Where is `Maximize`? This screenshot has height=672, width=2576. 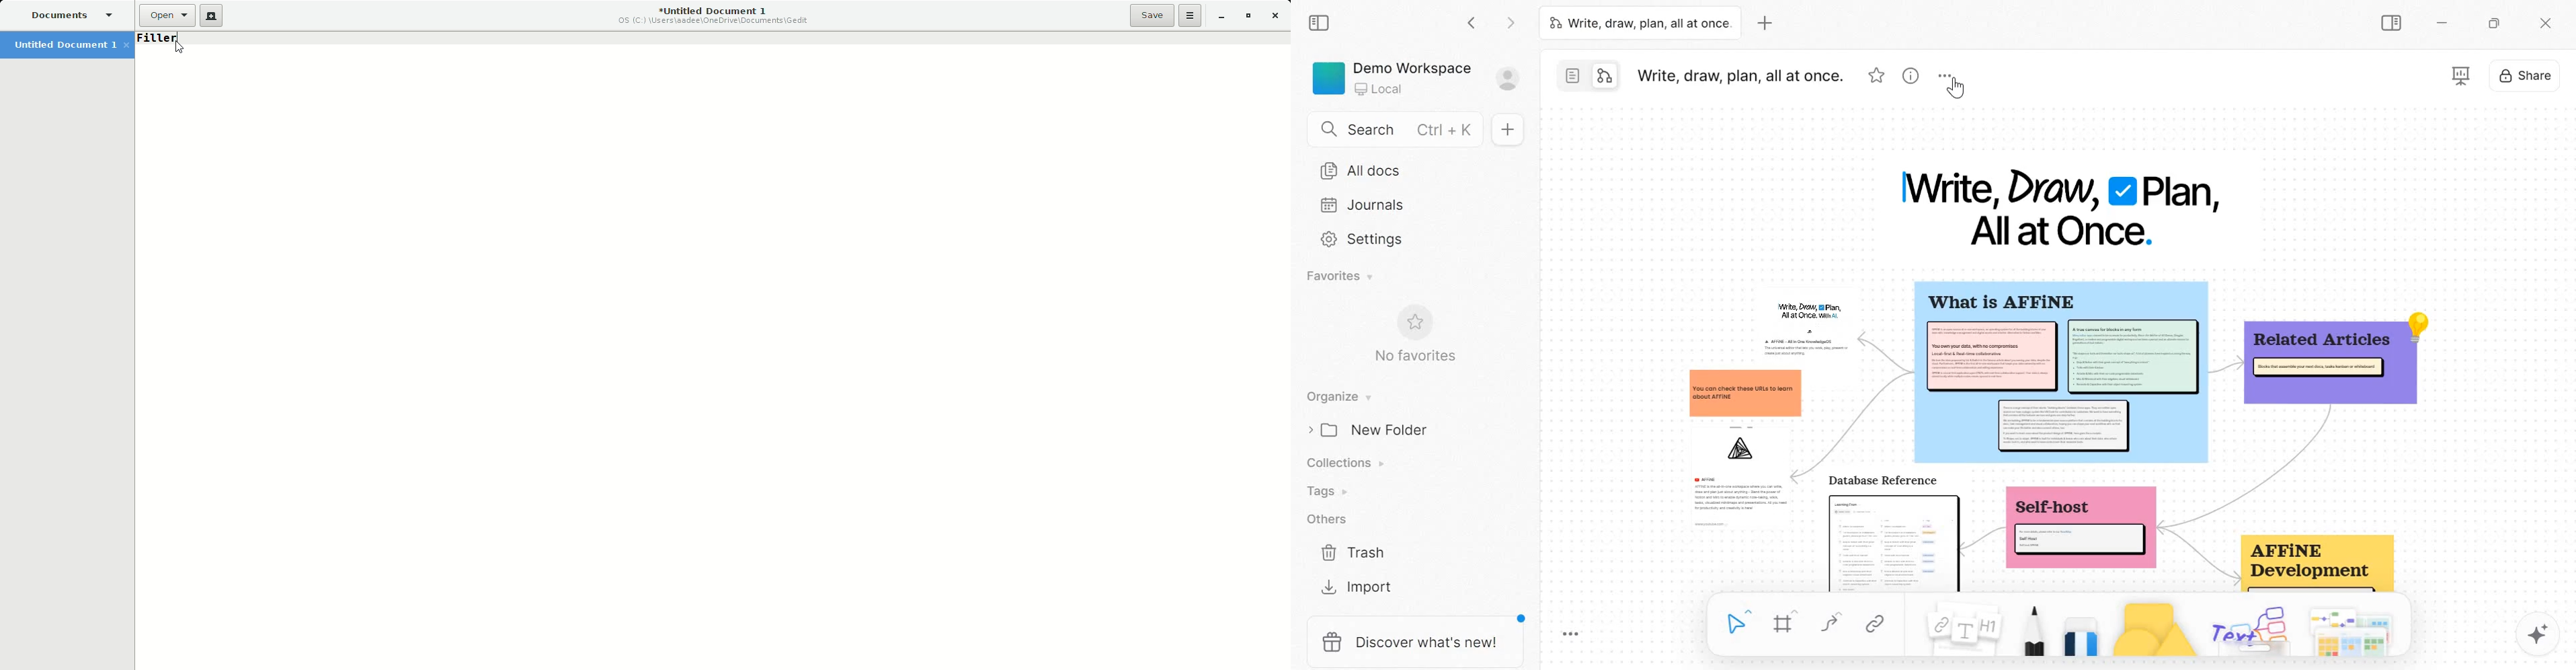 Maximize is located at coordinates (2495, 23).